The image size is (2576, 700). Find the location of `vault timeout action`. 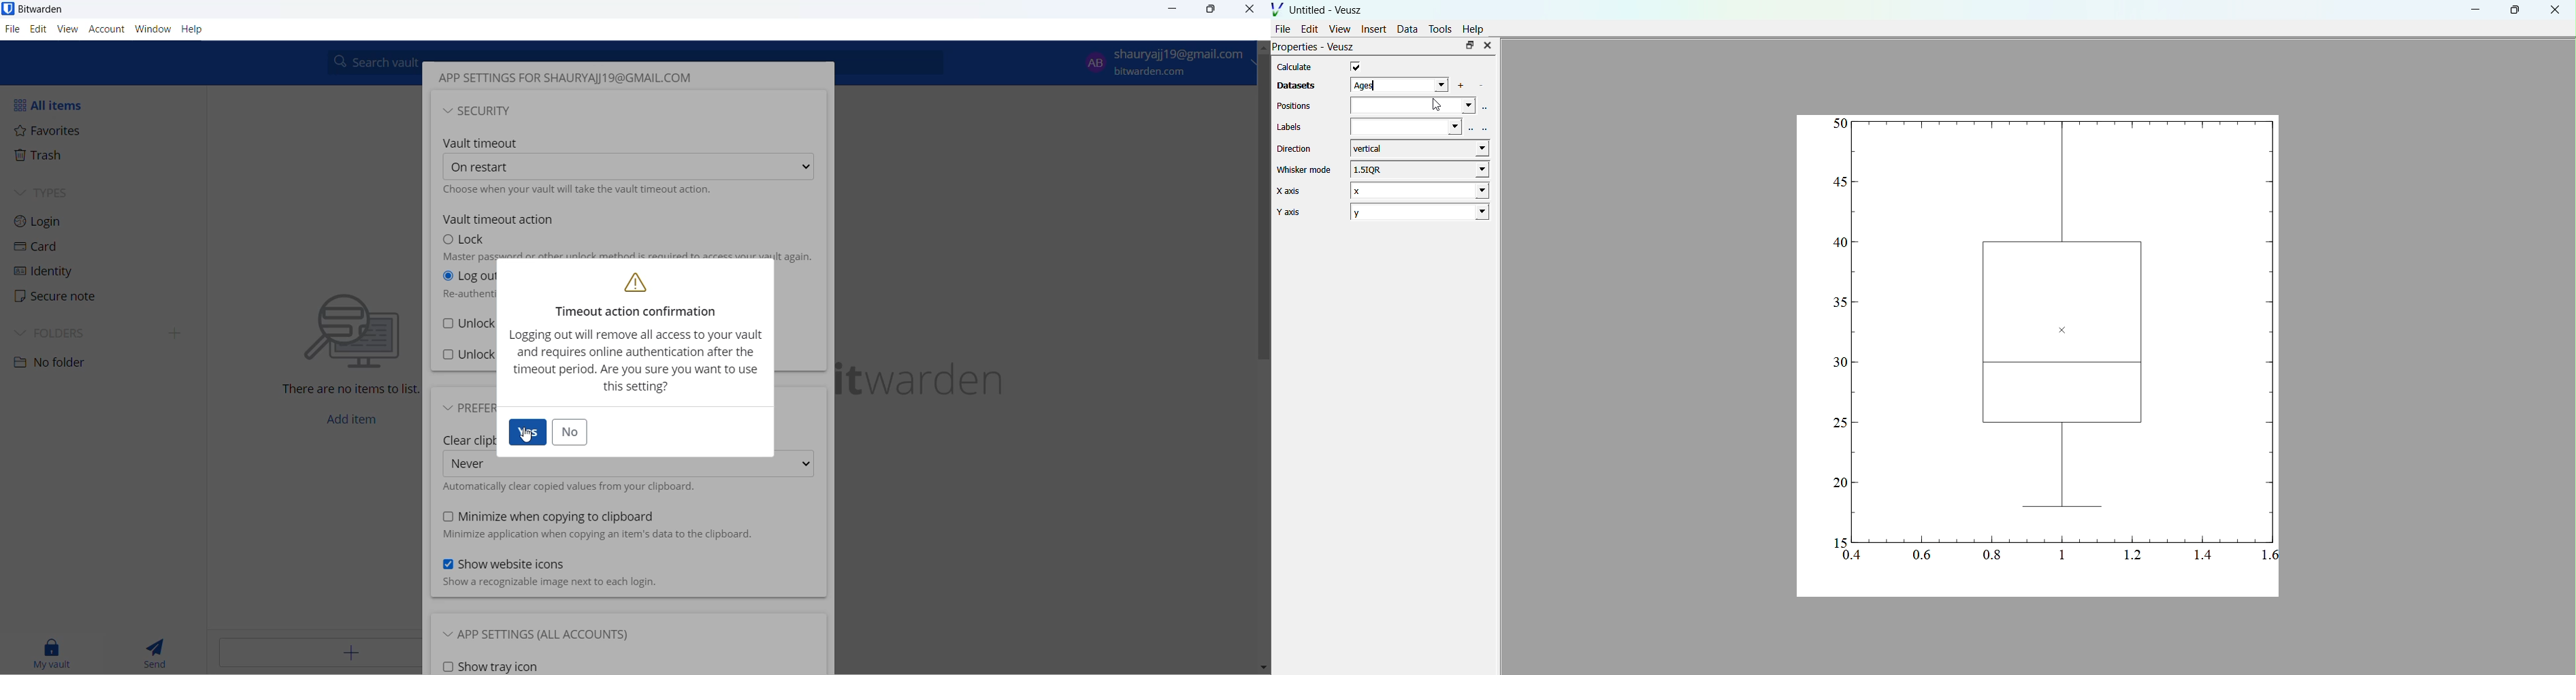

vault timeout action is located at coordinates (509, 218).